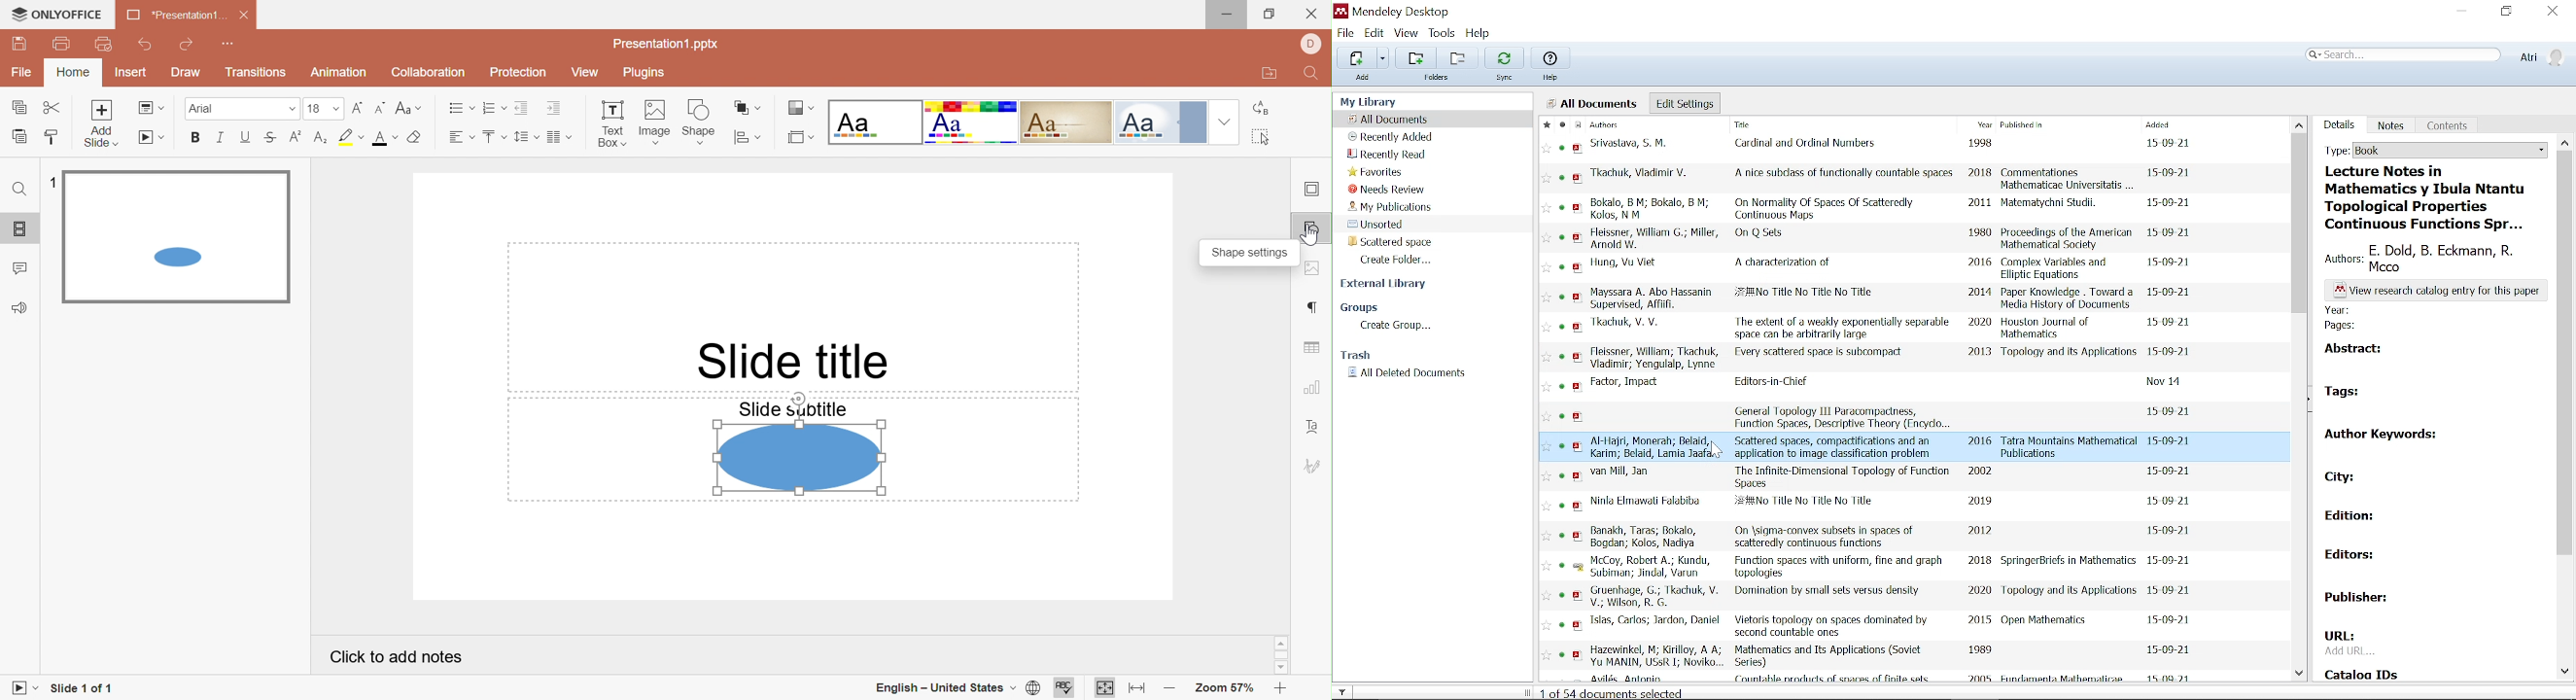  I want to click on Year, so click(1982, 125).